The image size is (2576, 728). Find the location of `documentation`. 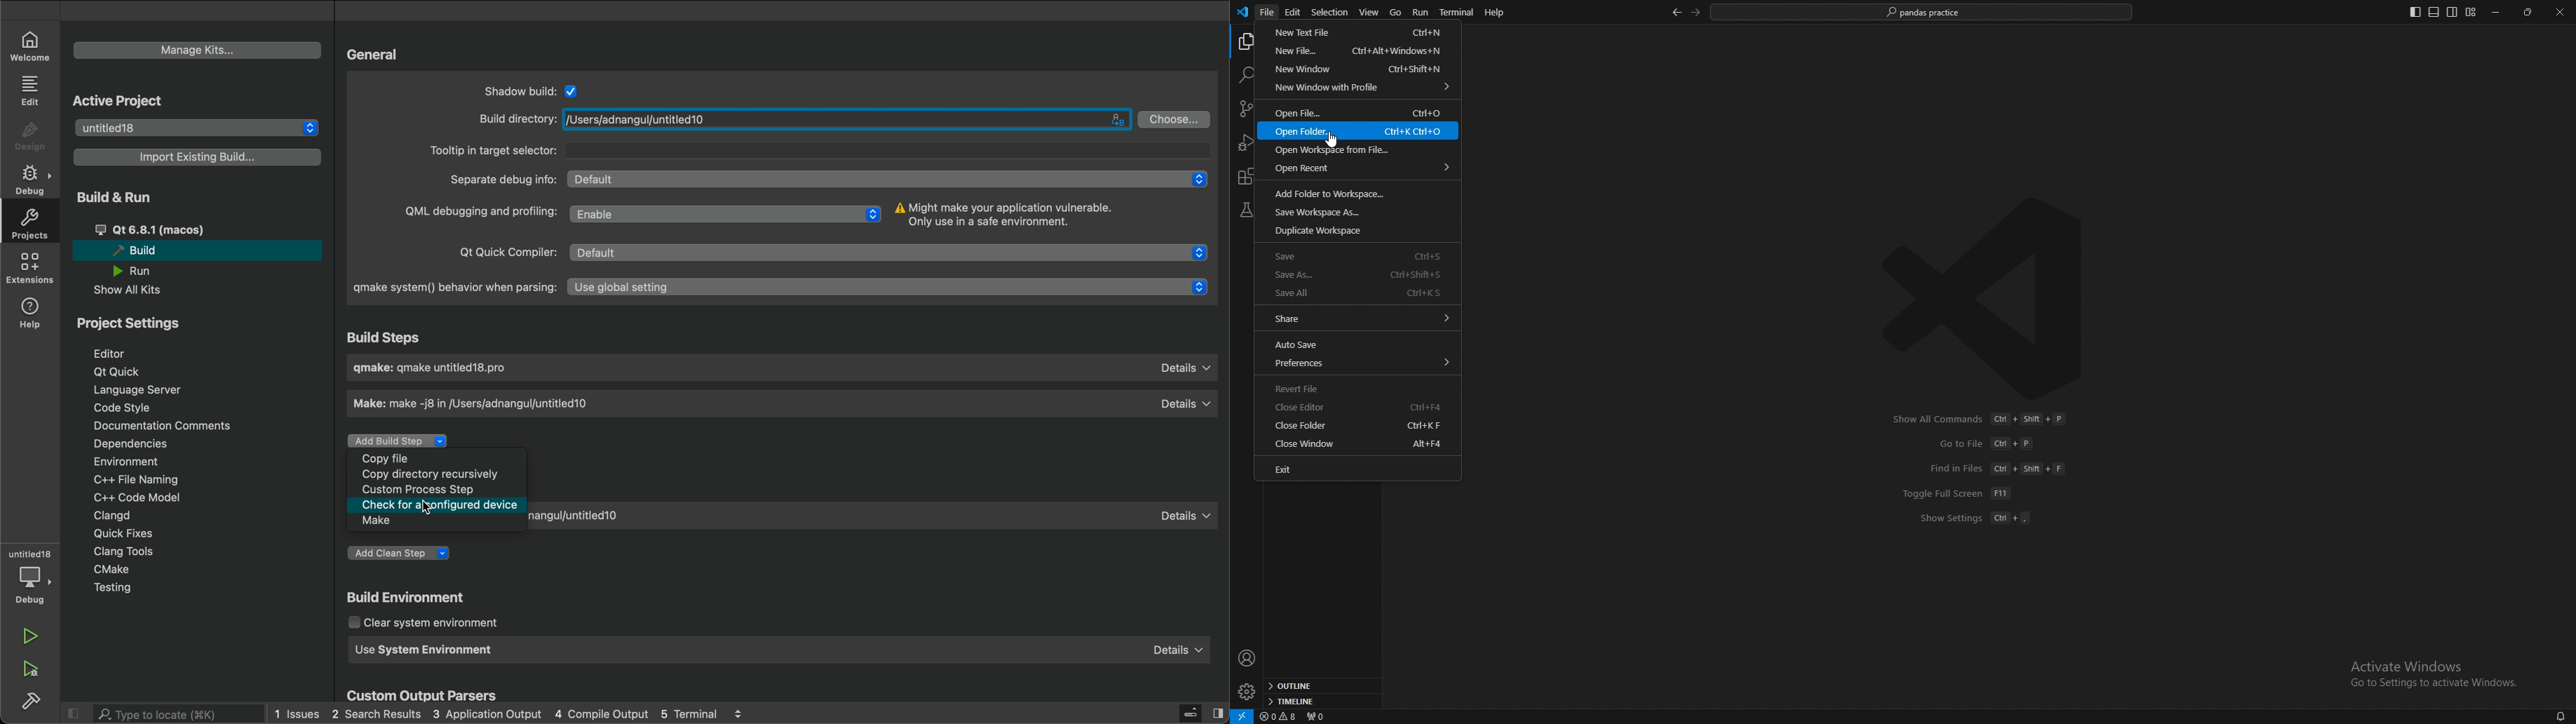

documentation is located at coordinates (173, 426).